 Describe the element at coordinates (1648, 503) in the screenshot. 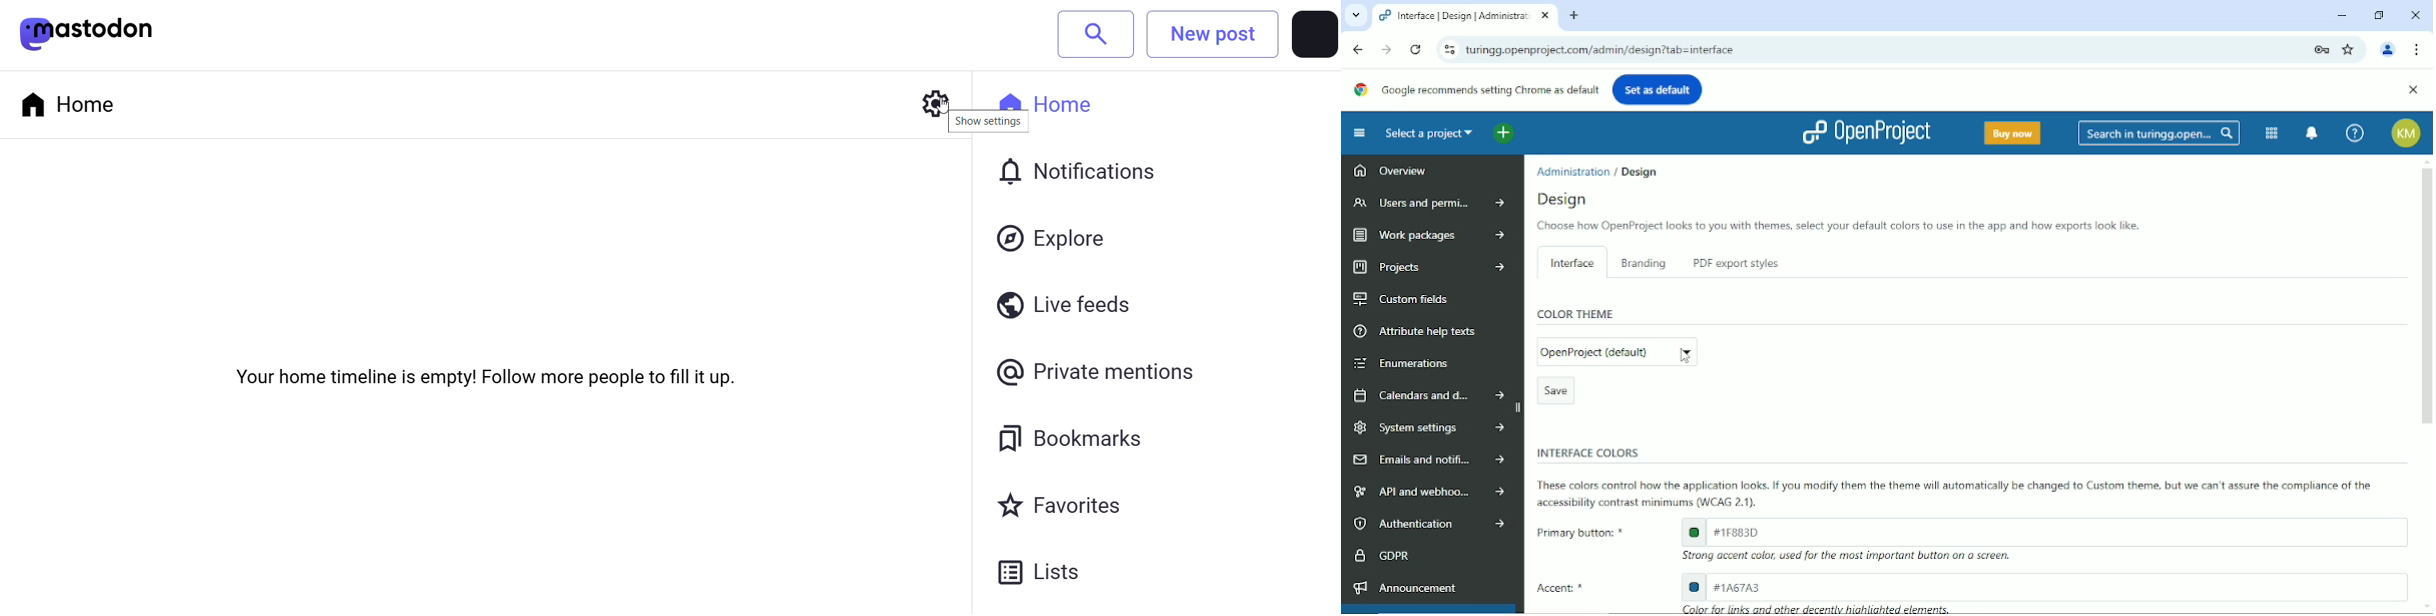

I see `ll accessibility contrast minimums (WCAG 2.1).` at that location.